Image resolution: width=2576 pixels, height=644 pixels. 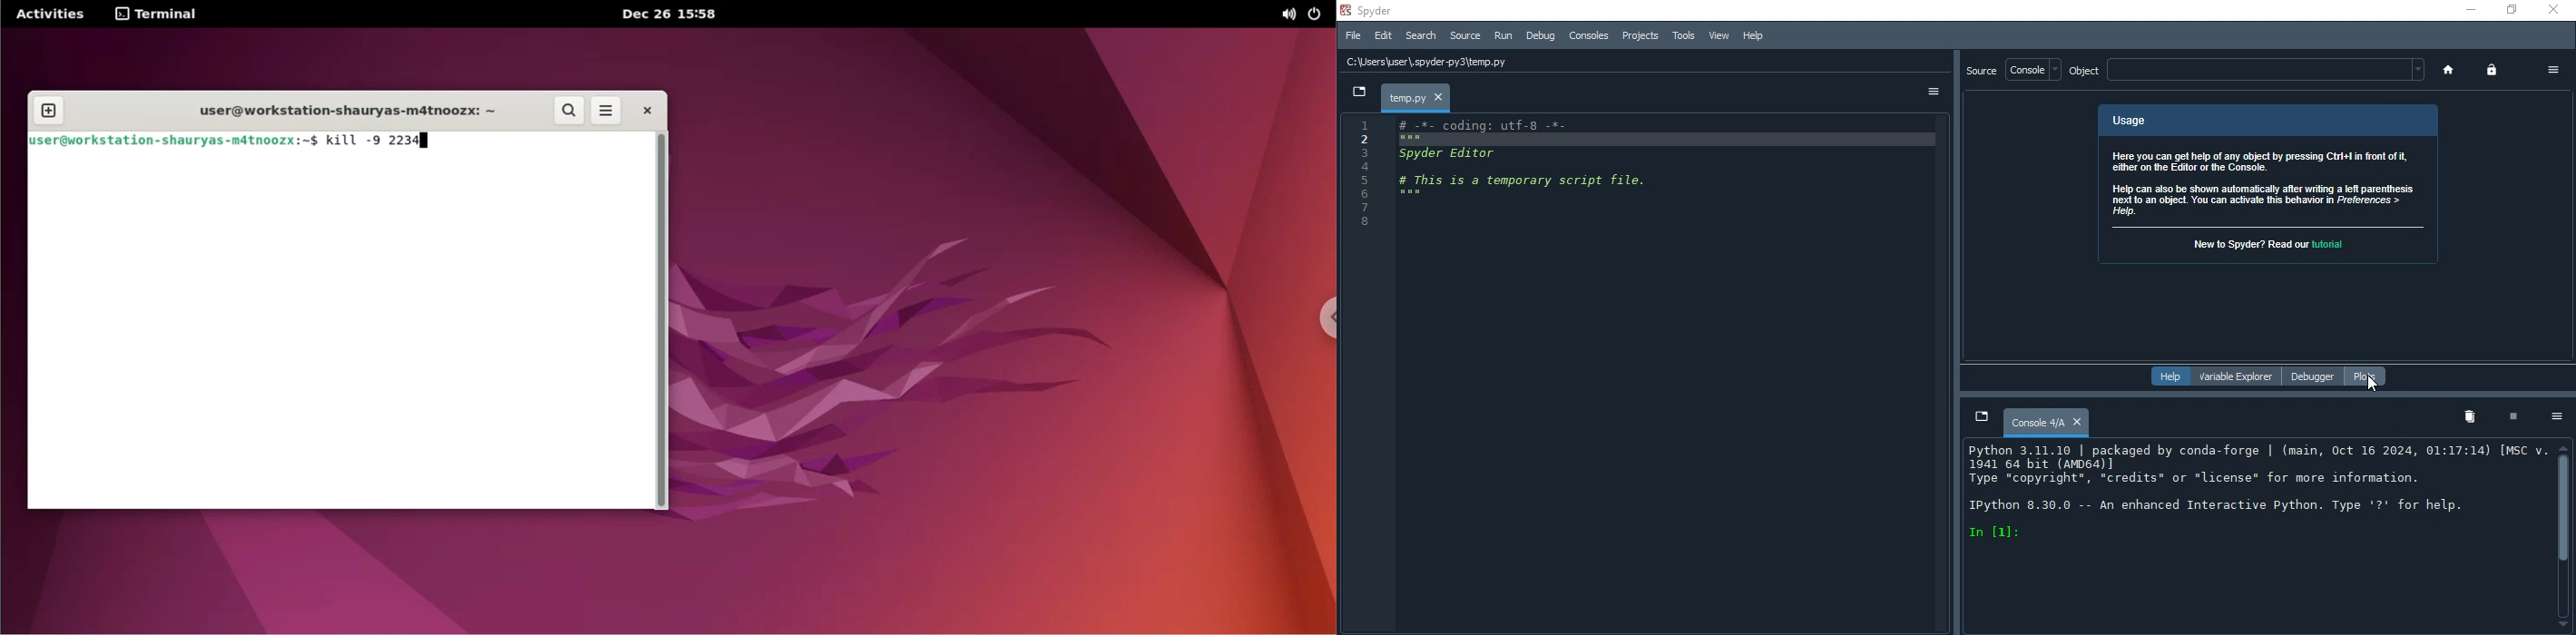 I want to click on minimise, so click(x=2469, y=10).